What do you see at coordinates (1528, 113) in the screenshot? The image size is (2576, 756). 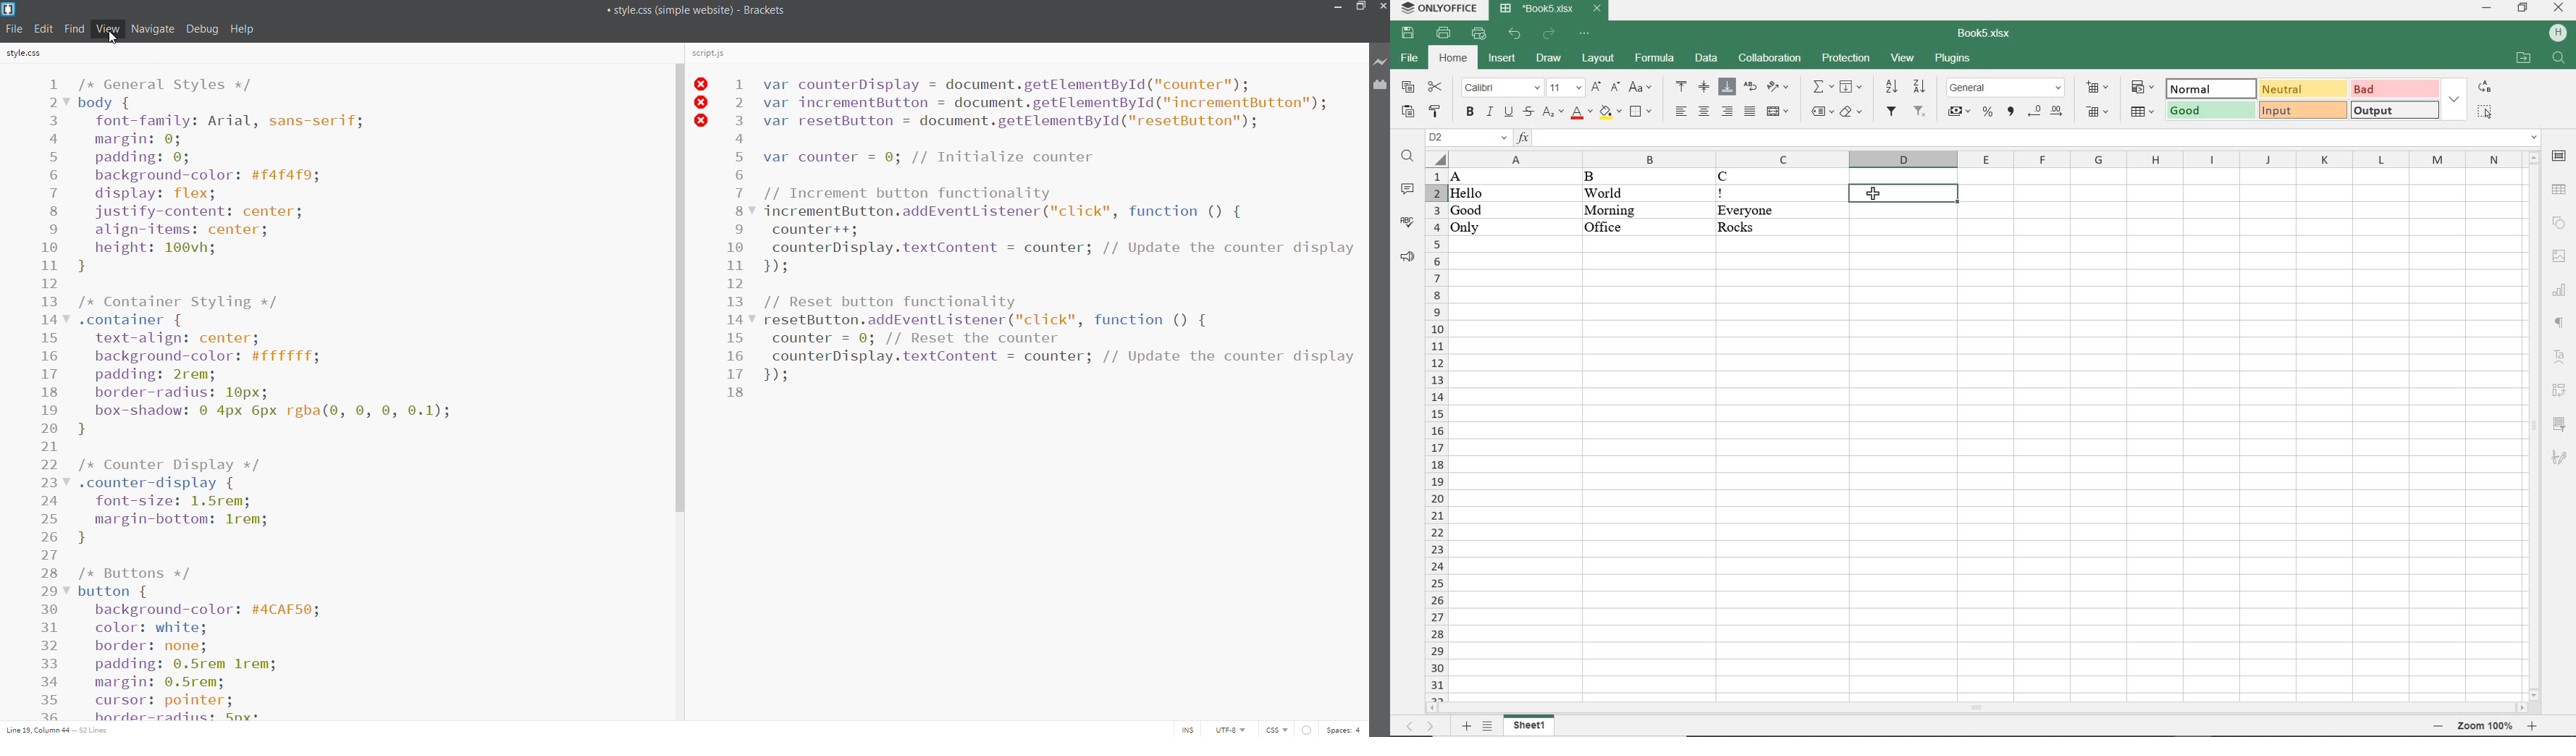 I see `STRIKETHROUGH` at bounding box center [1528, 113].